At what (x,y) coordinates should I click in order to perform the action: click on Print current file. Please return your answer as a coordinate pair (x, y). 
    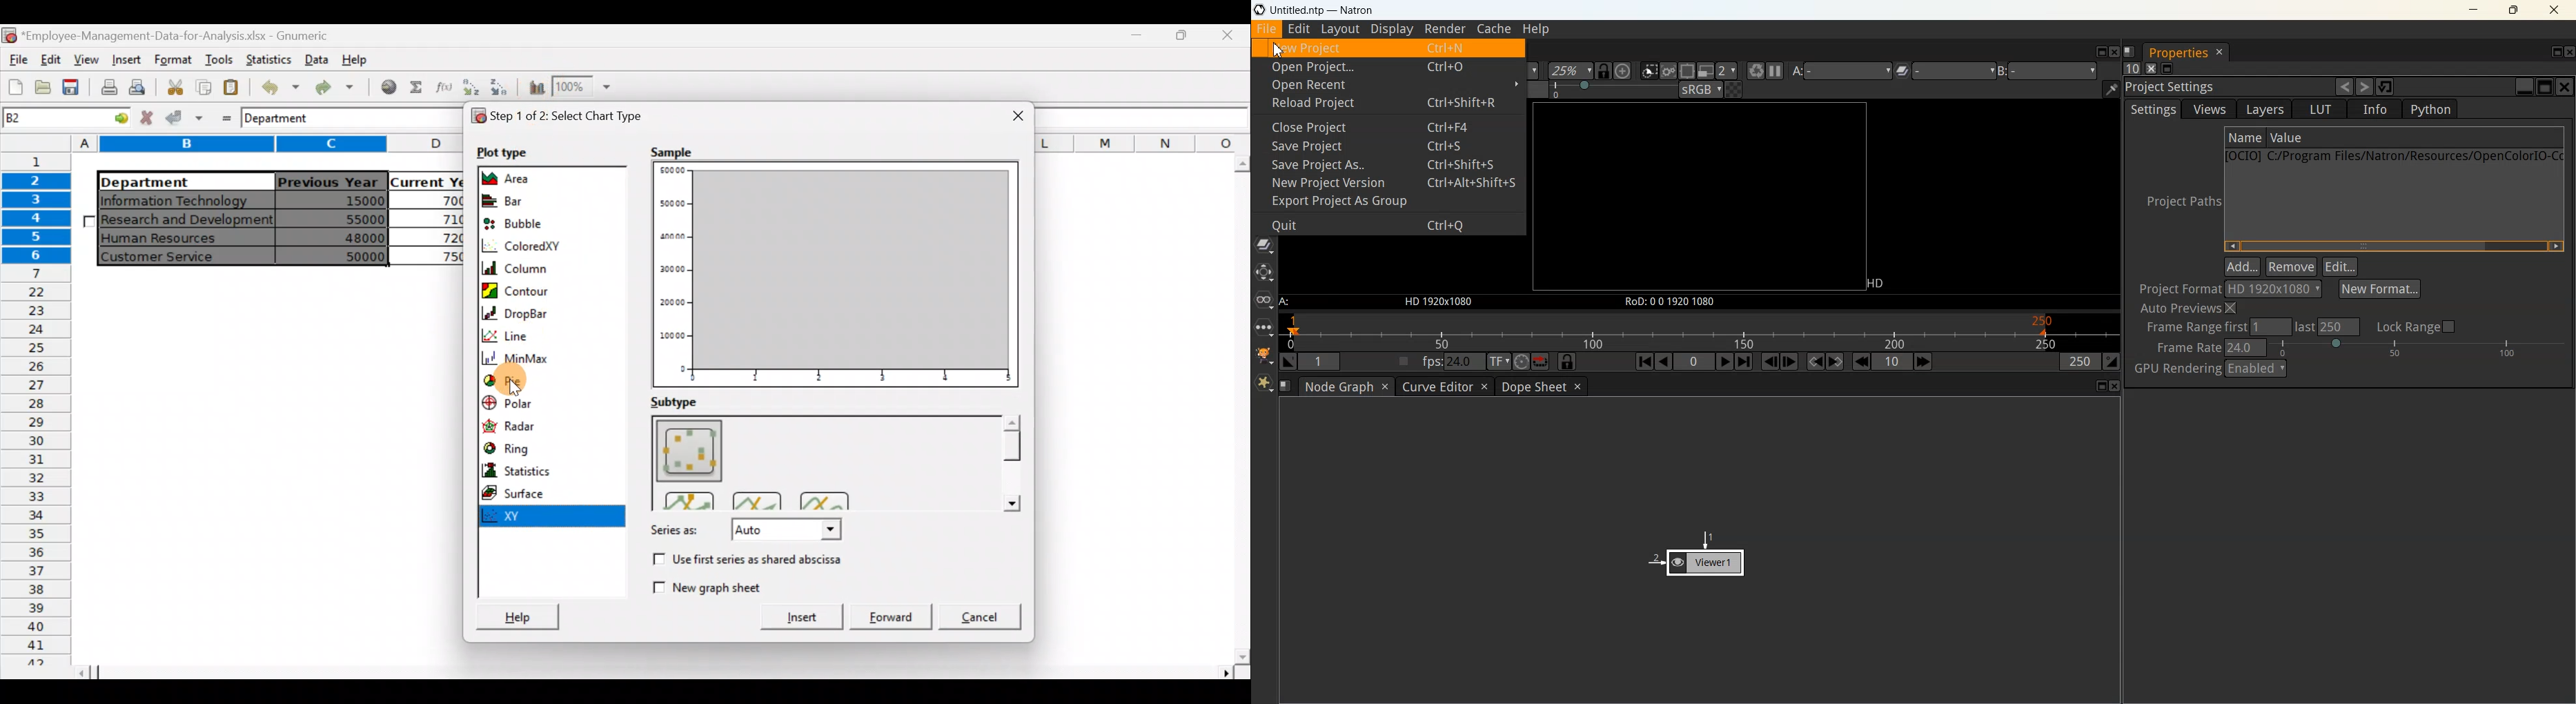
    Looking at the image, I should click on (107, 89).